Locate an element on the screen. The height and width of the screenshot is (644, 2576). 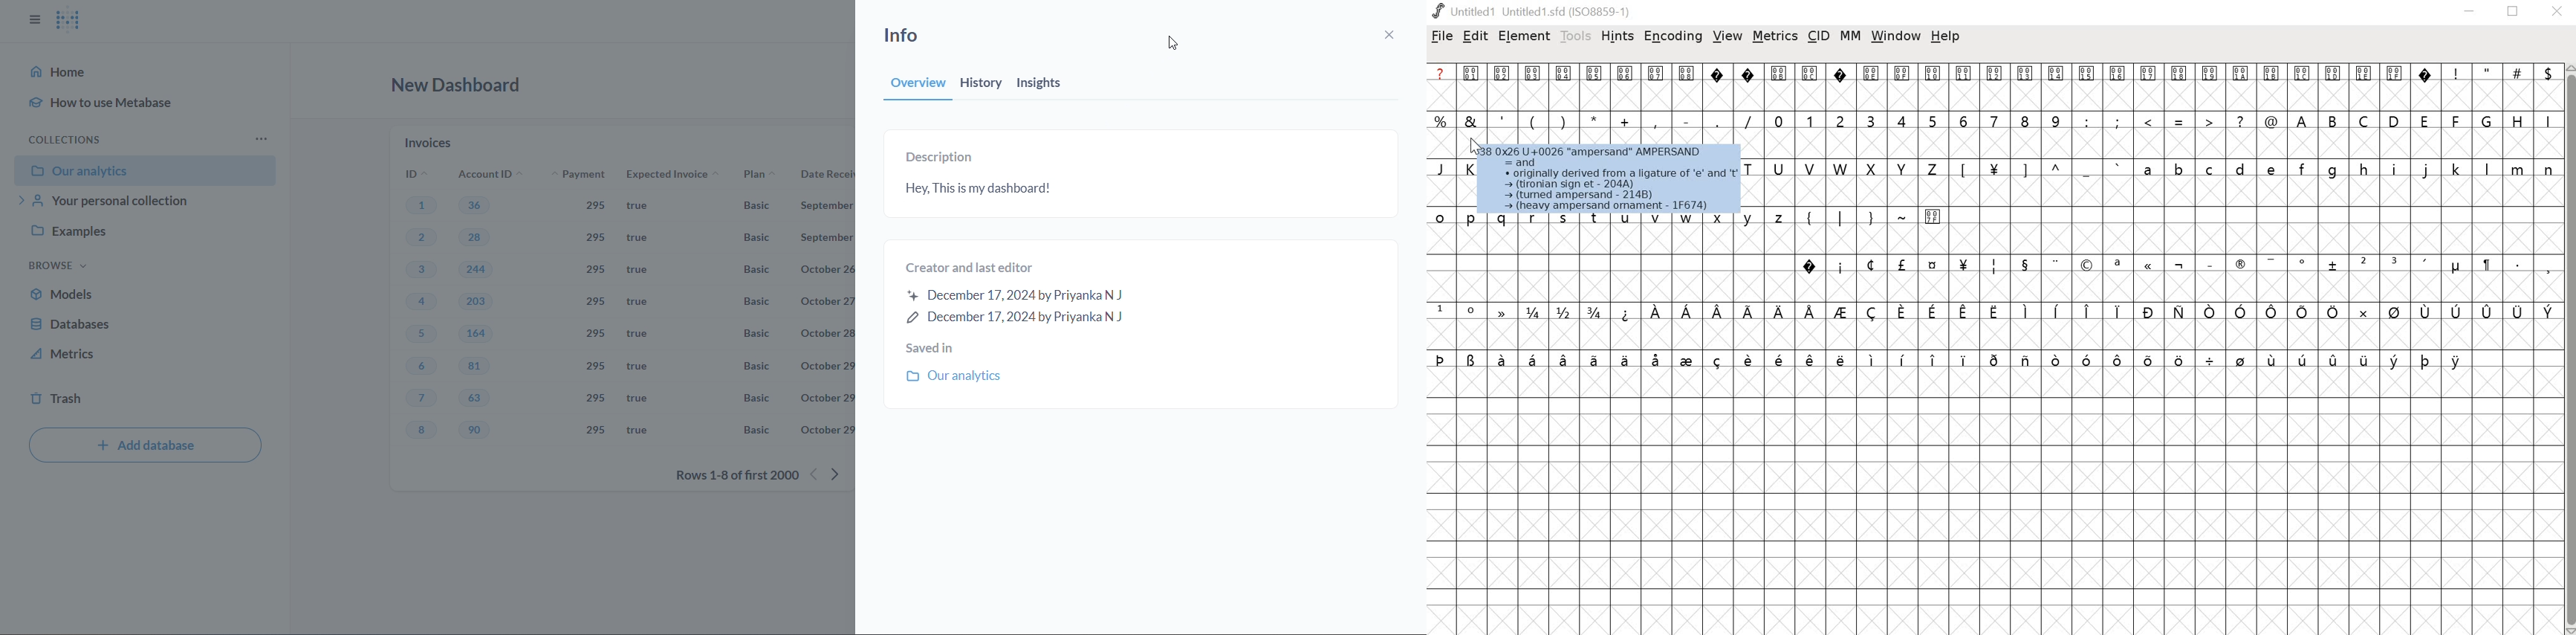
0014 is located at coordinates (2057, 87).